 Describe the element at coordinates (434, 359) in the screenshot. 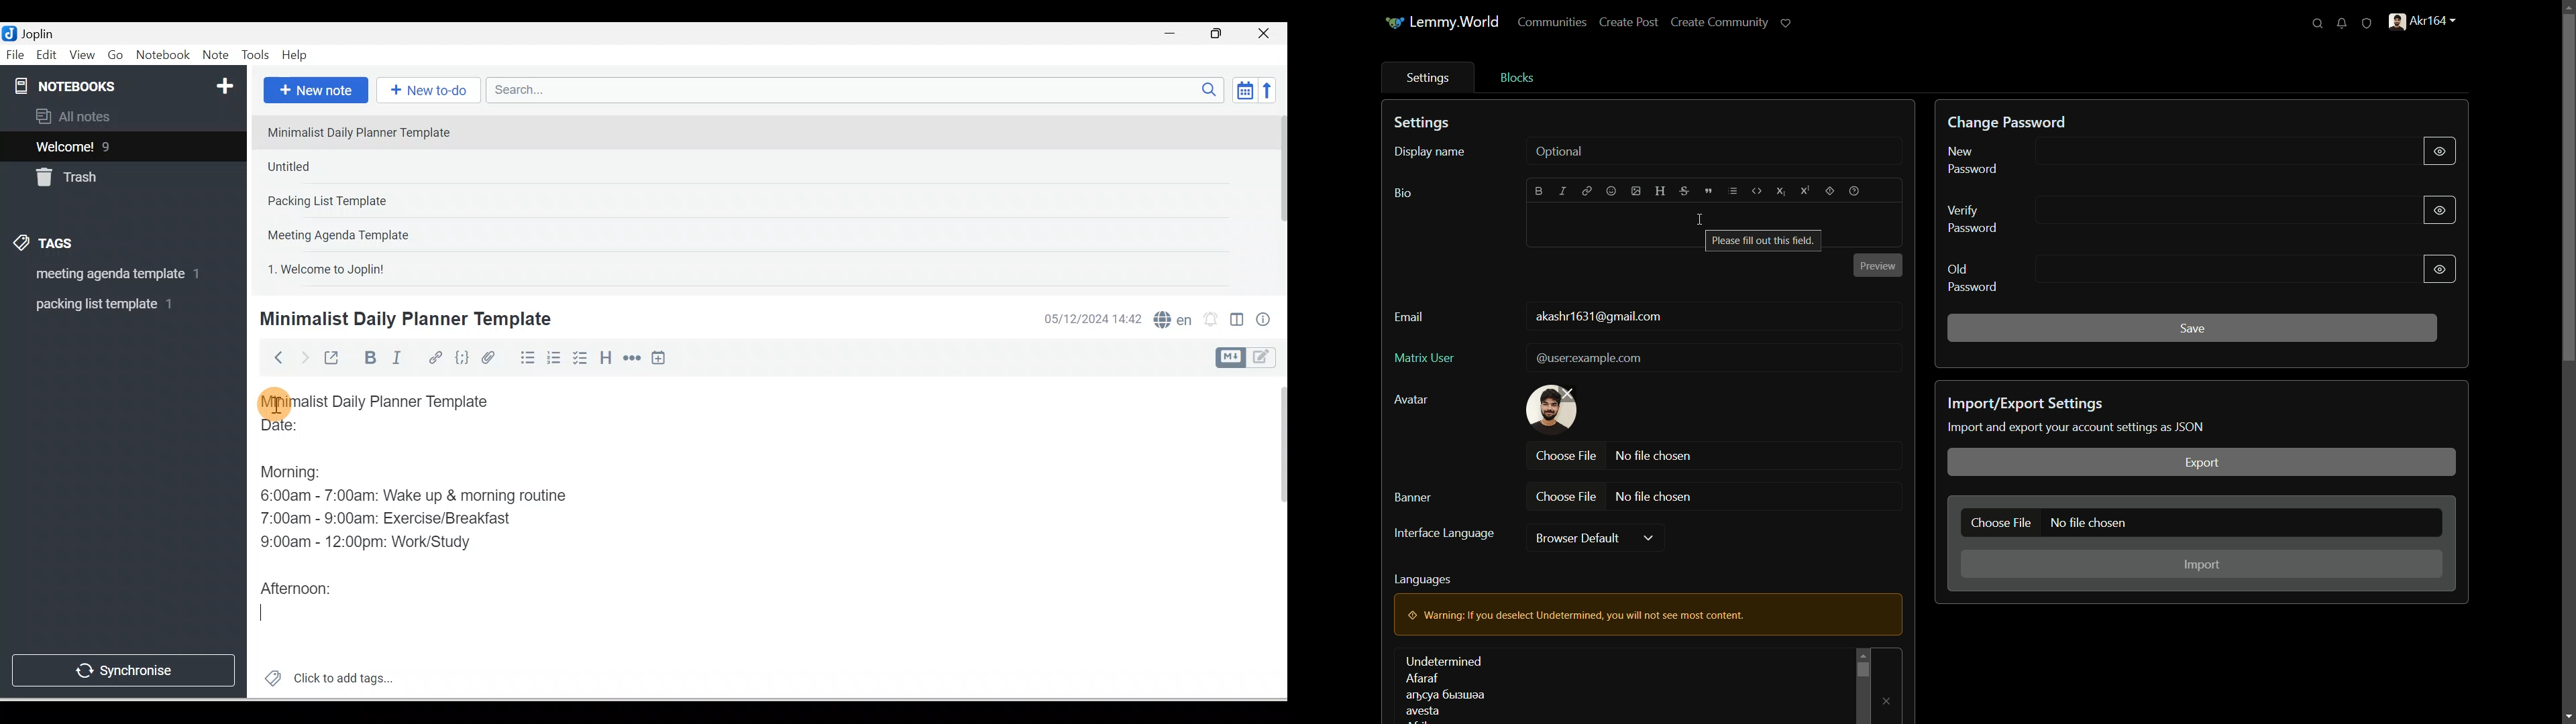

I see `Hyperlink` at that location.